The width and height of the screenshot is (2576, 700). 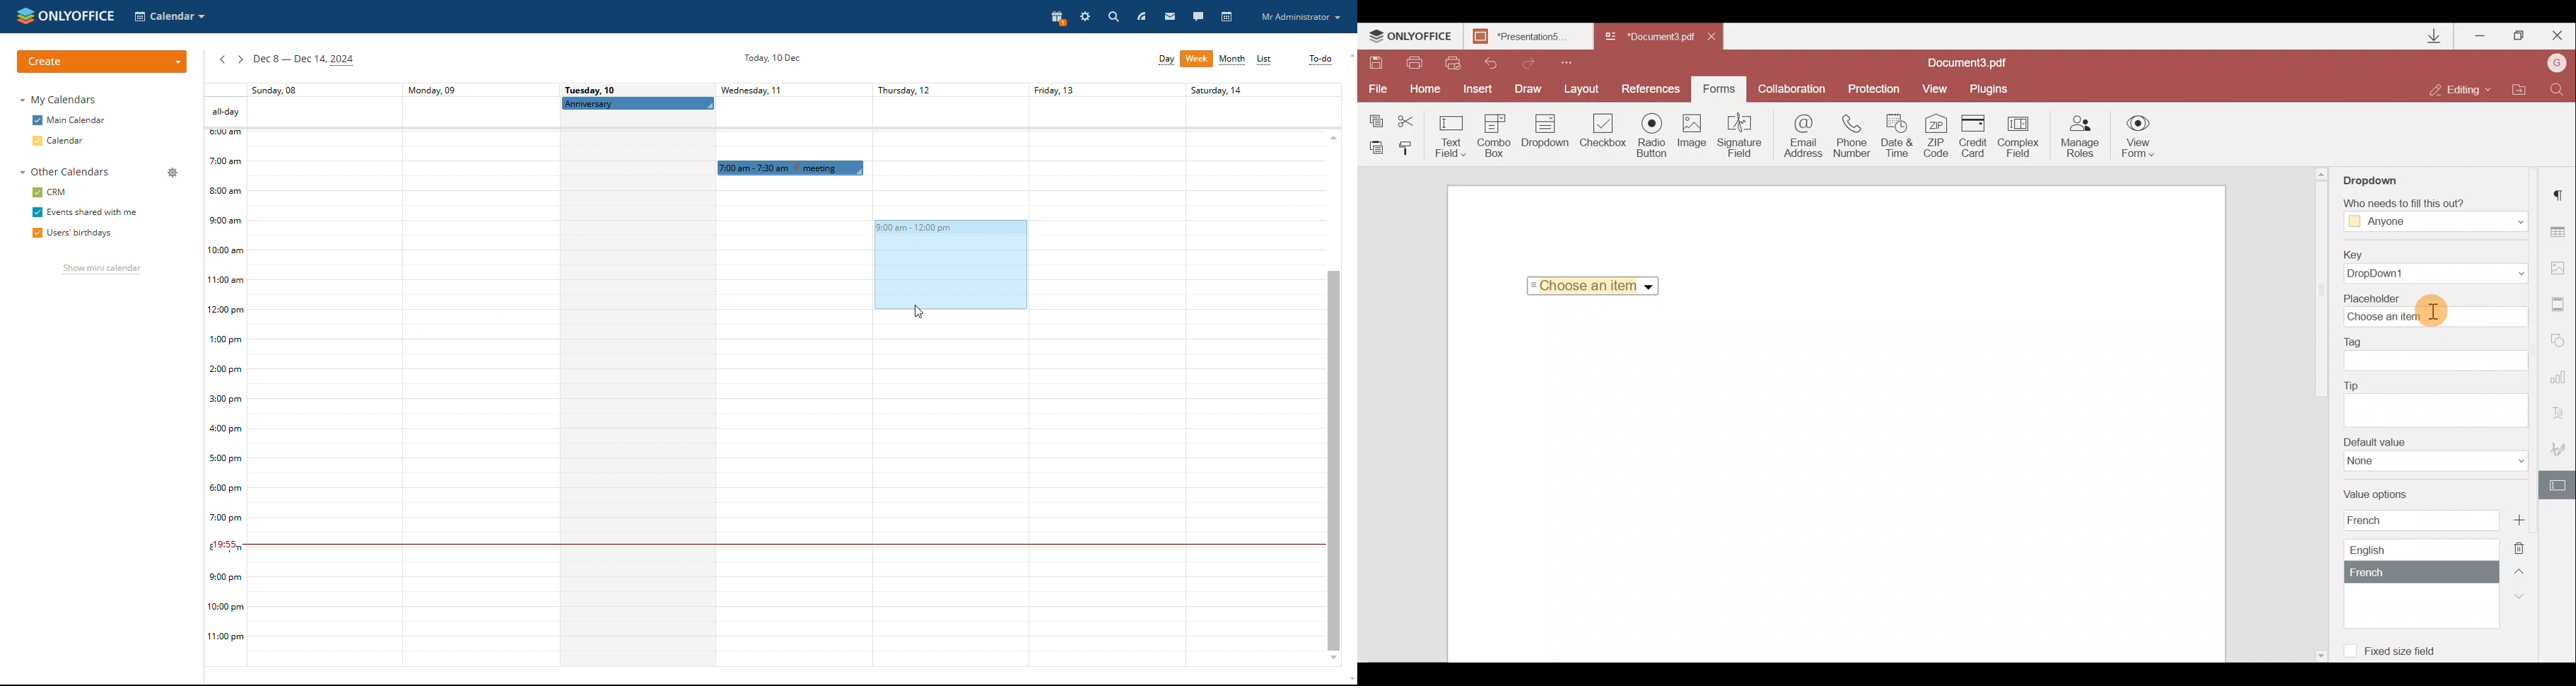 What do you see at coordinates (1652, 135) in the screenshot?
I see `Radio button` at bounding box center [1652, 135].